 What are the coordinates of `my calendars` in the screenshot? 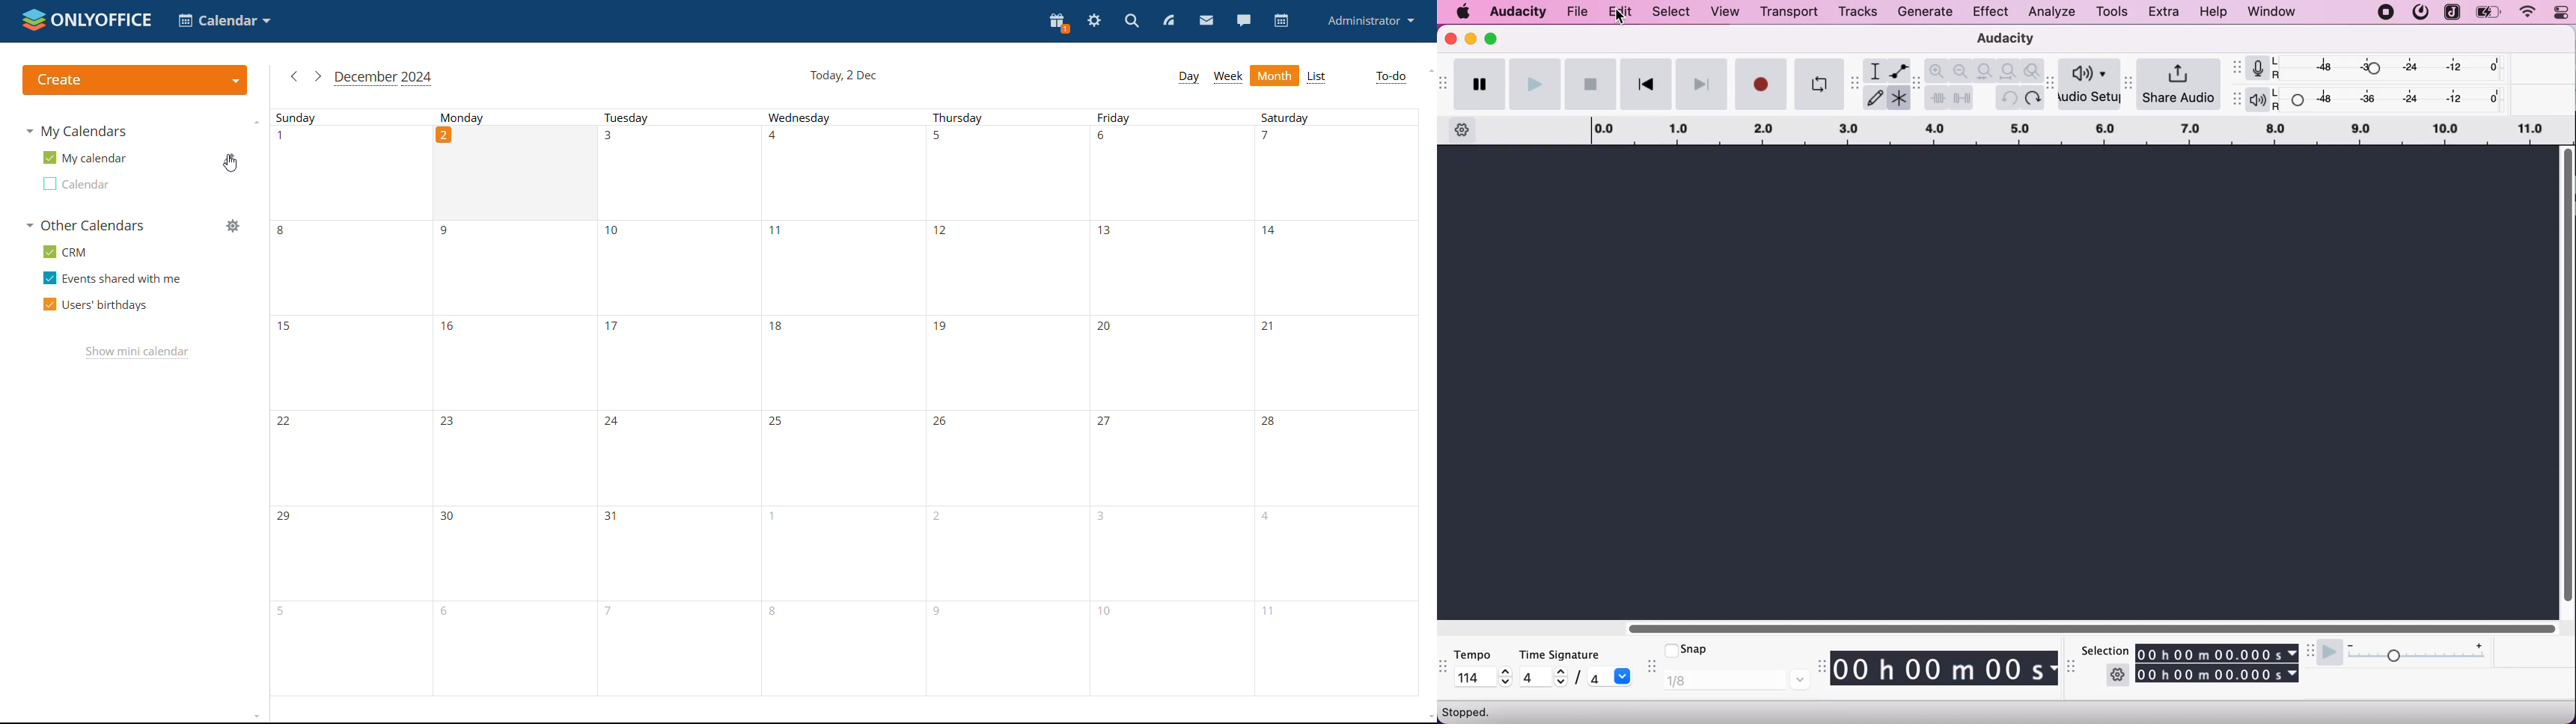 It's located at (81, 132).